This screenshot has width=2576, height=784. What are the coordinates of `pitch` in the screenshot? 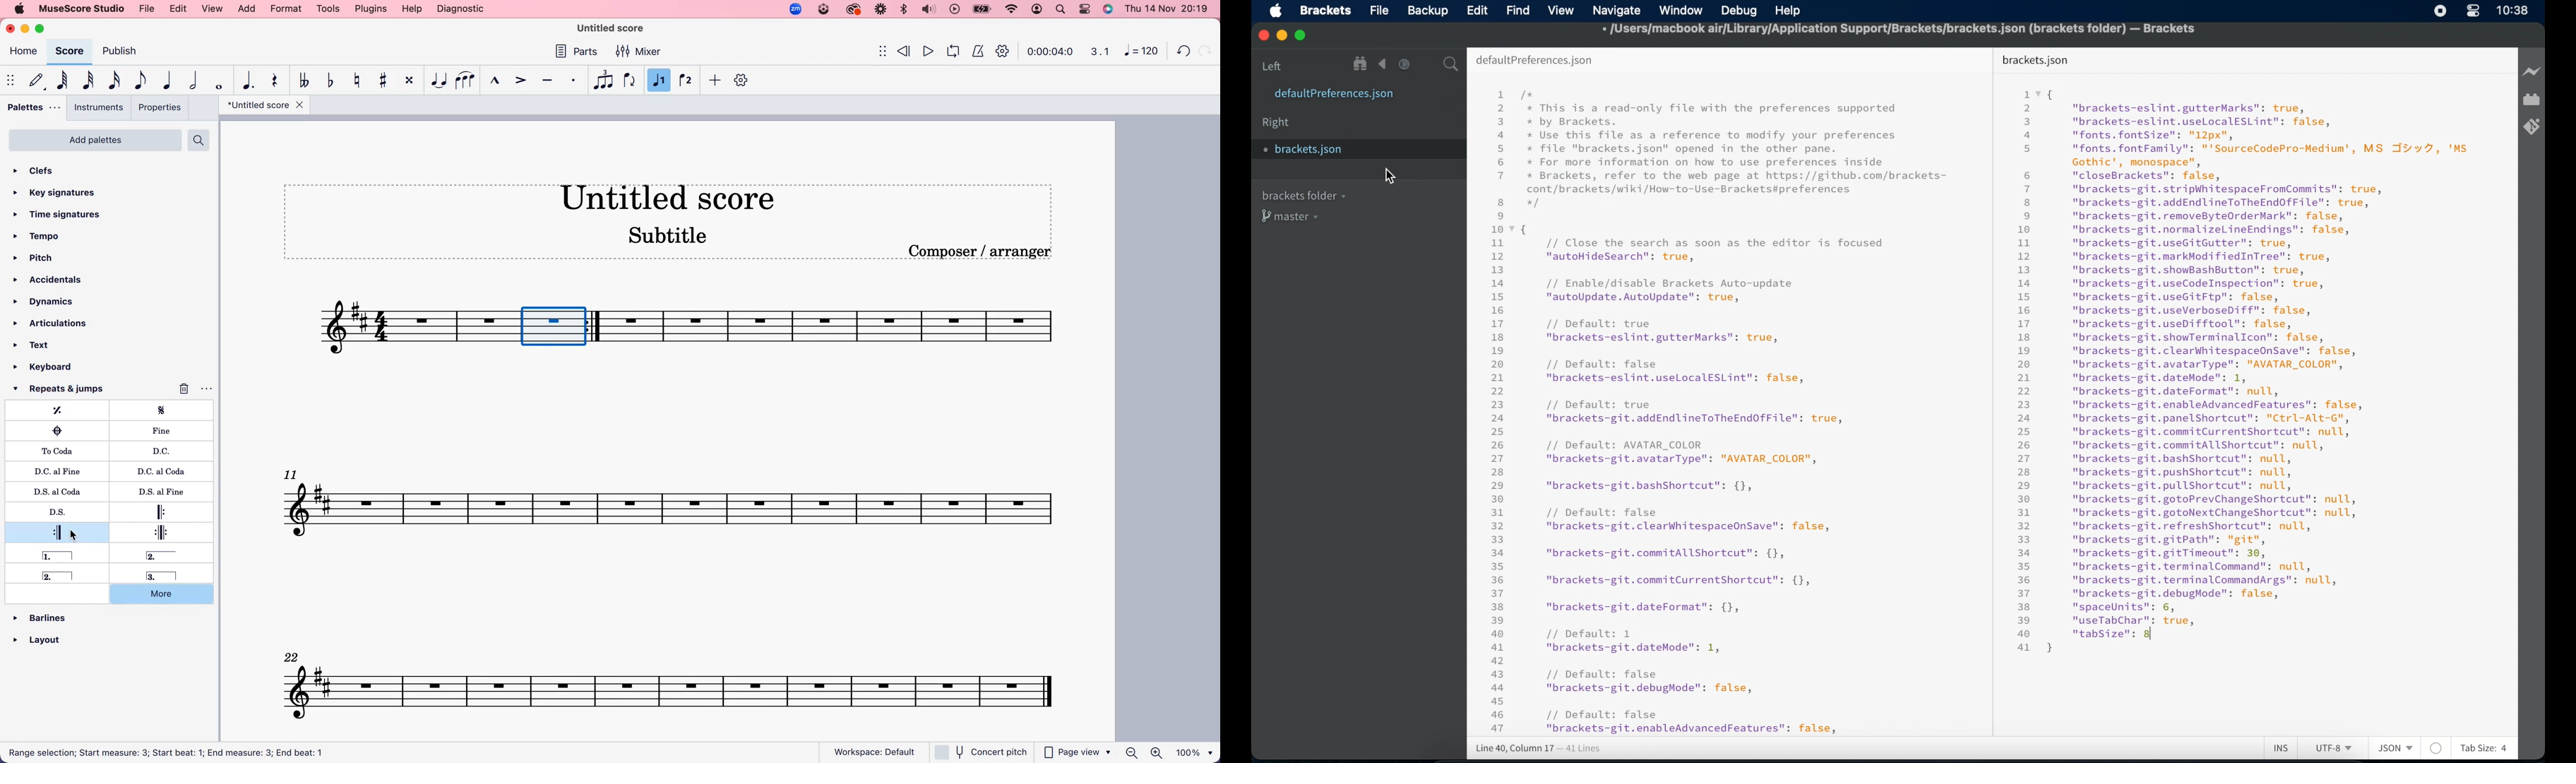 It's located at (44, 259).